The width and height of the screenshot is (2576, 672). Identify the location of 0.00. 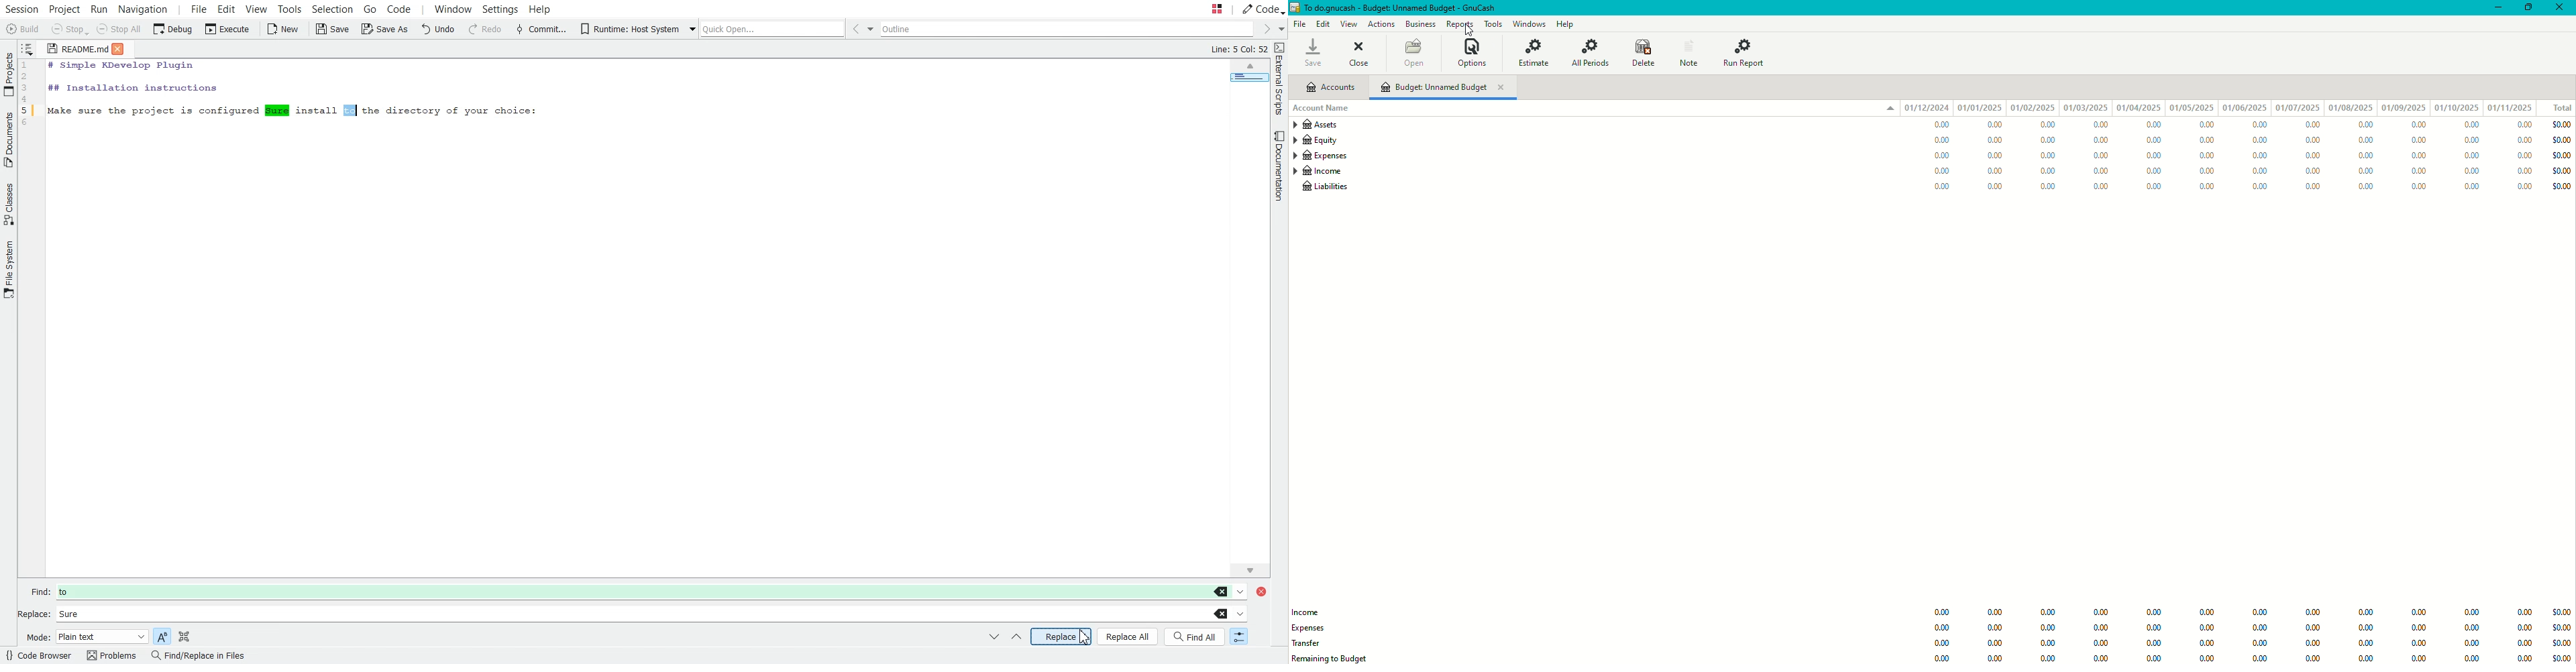
(1999, 186).